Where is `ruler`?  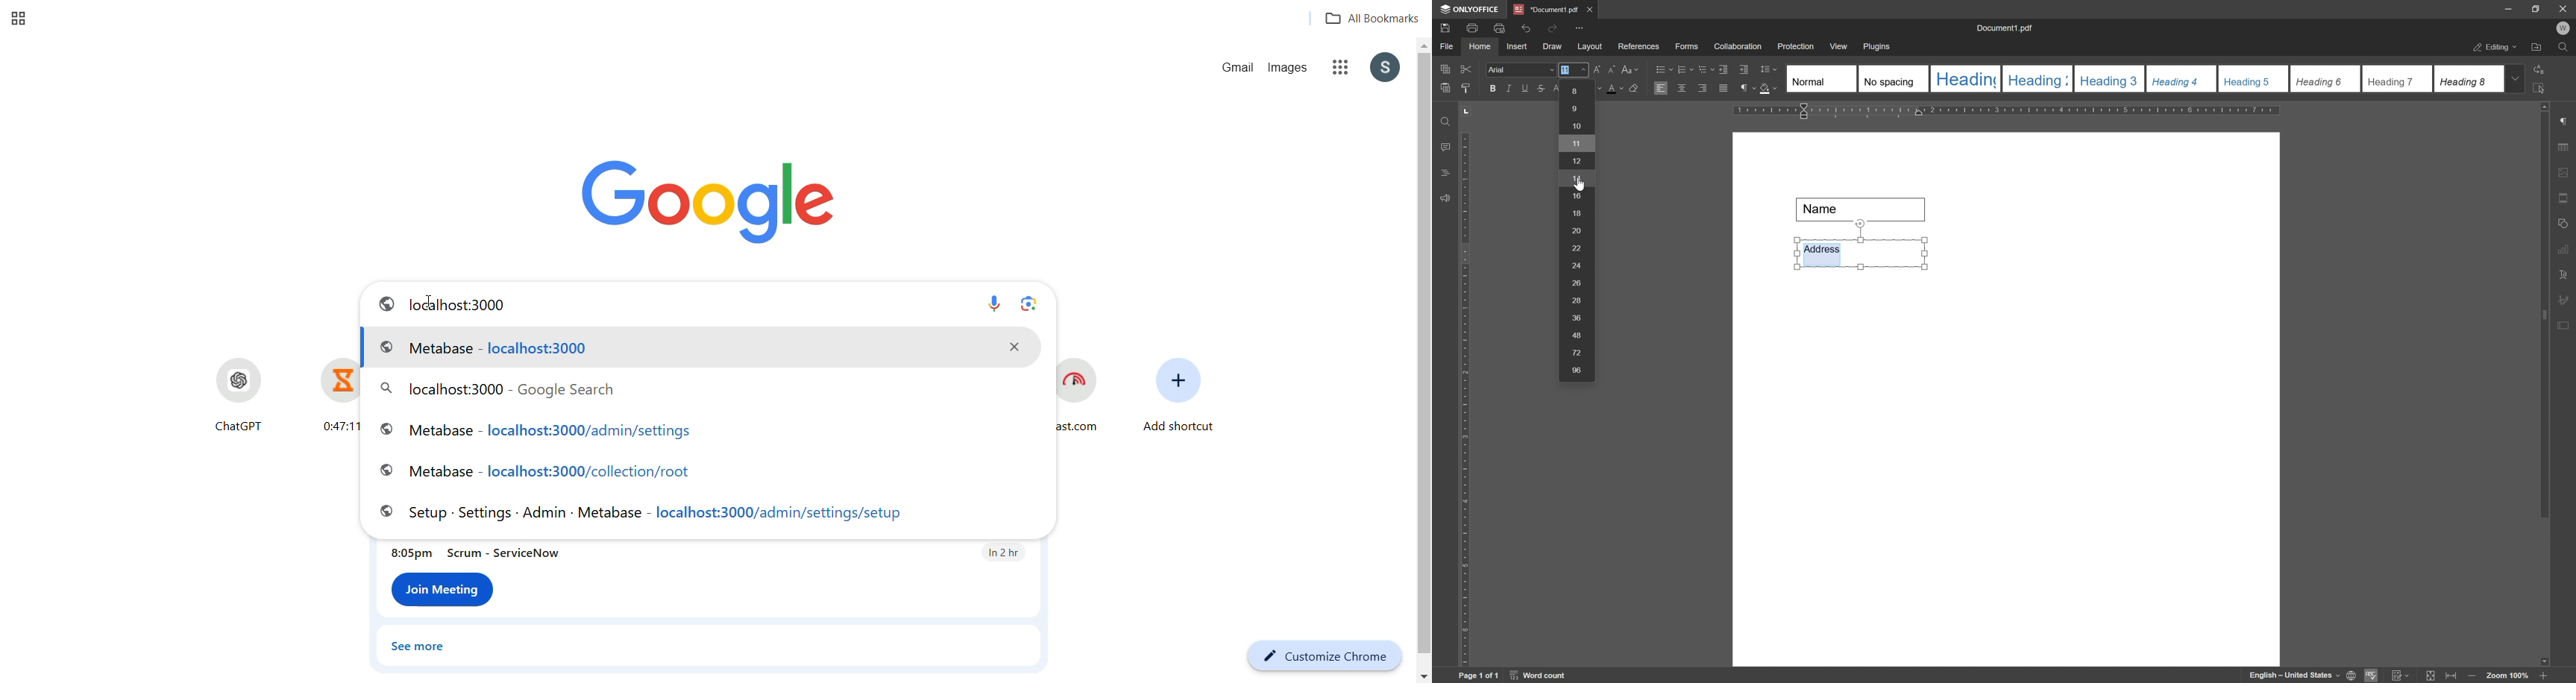
ruler is located at coordinates (1464, 397).